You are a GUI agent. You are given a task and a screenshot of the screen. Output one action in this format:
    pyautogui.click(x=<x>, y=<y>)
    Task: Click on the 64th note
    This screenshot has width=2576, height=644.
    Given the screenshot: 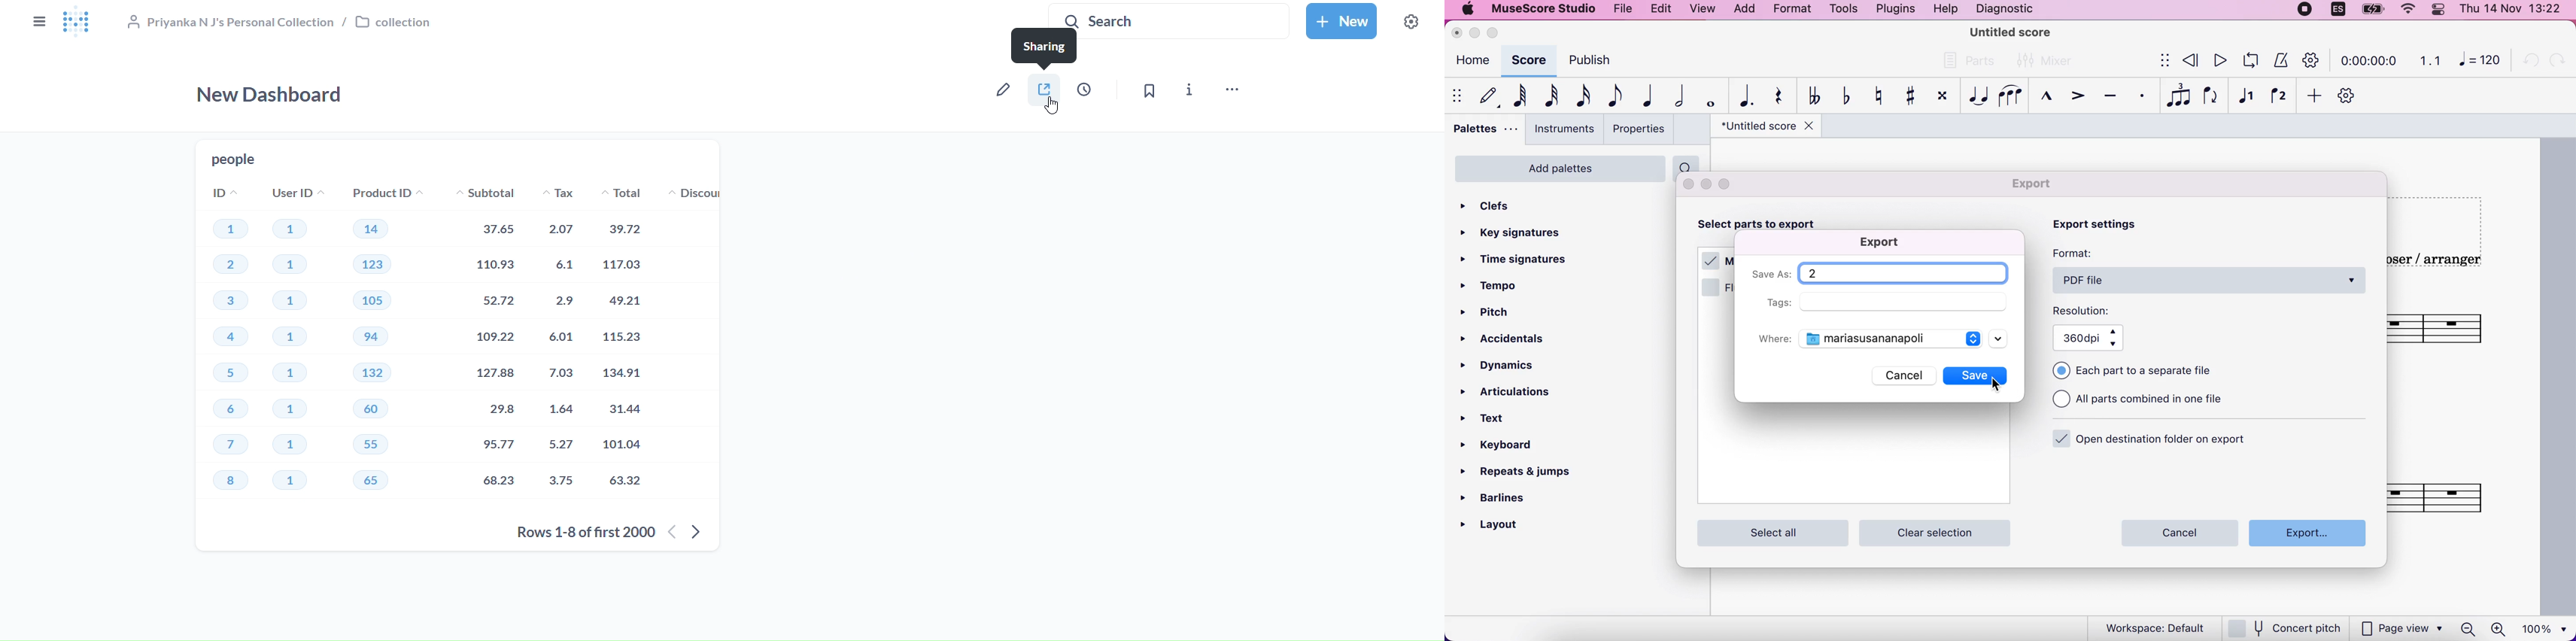 What is the action you would take?
    pyautogui.click(x=1518, y=97)
    